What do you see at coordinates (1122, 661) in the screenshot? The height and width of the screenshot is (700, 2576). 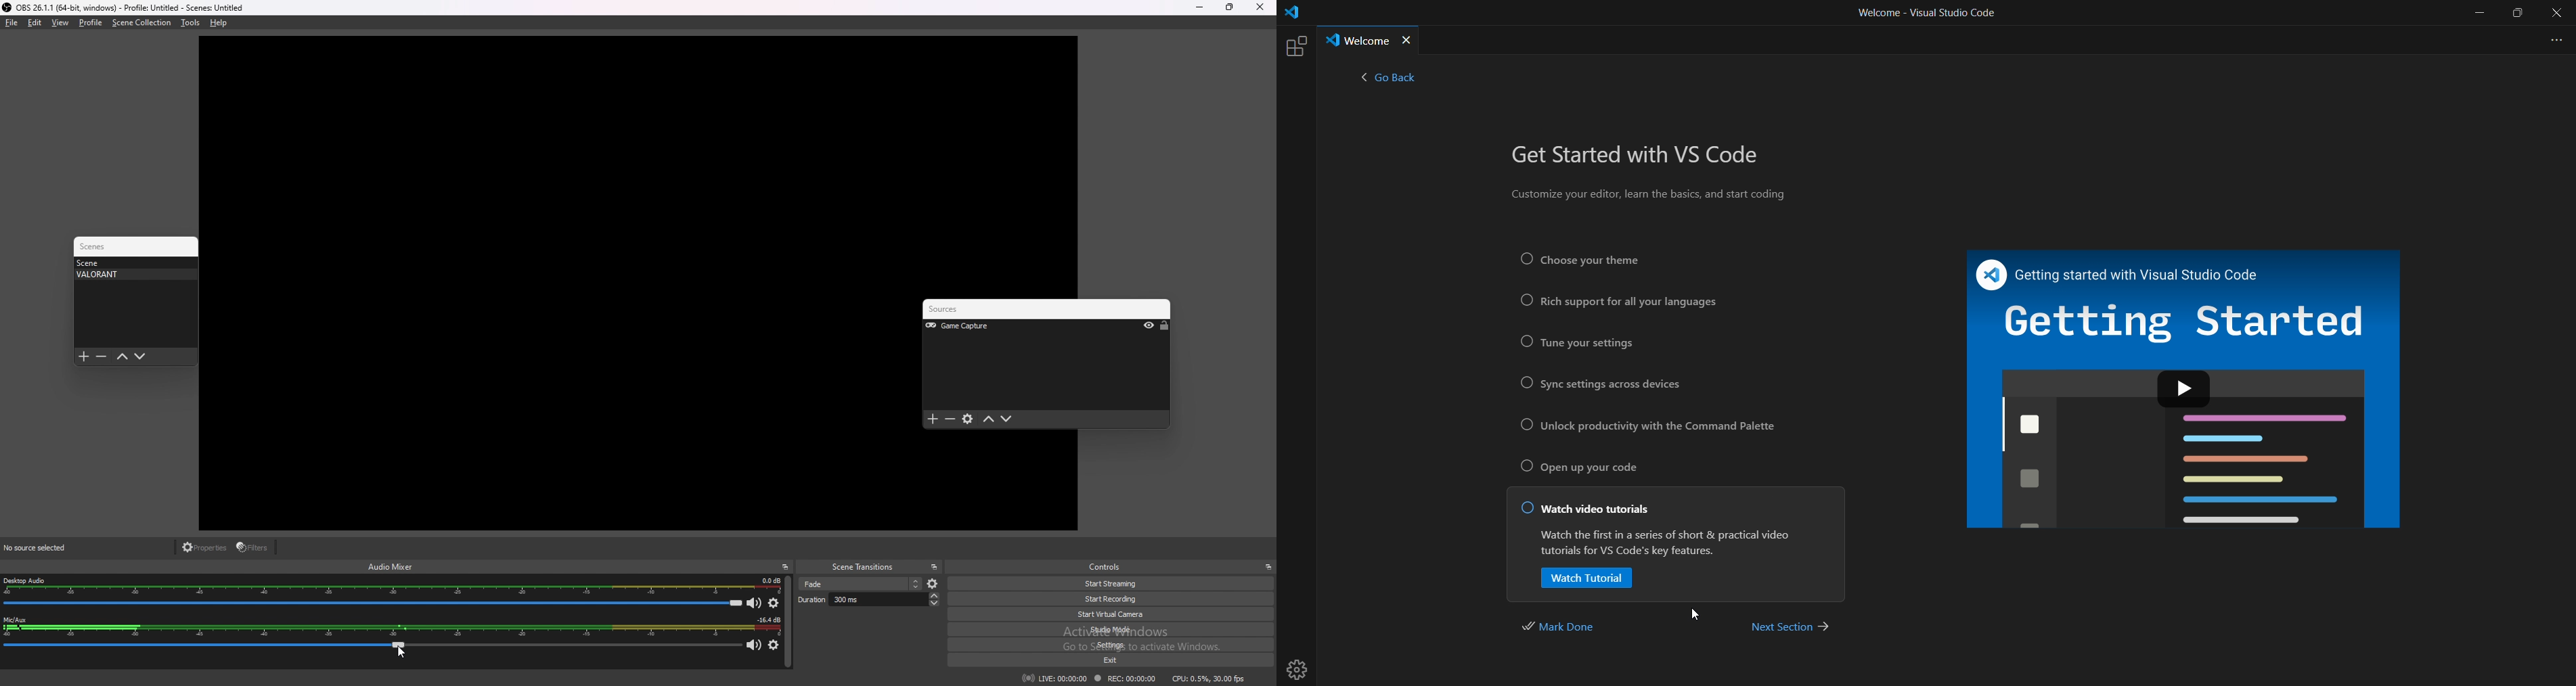 I see `exit` at bounding box center [1122, 661].